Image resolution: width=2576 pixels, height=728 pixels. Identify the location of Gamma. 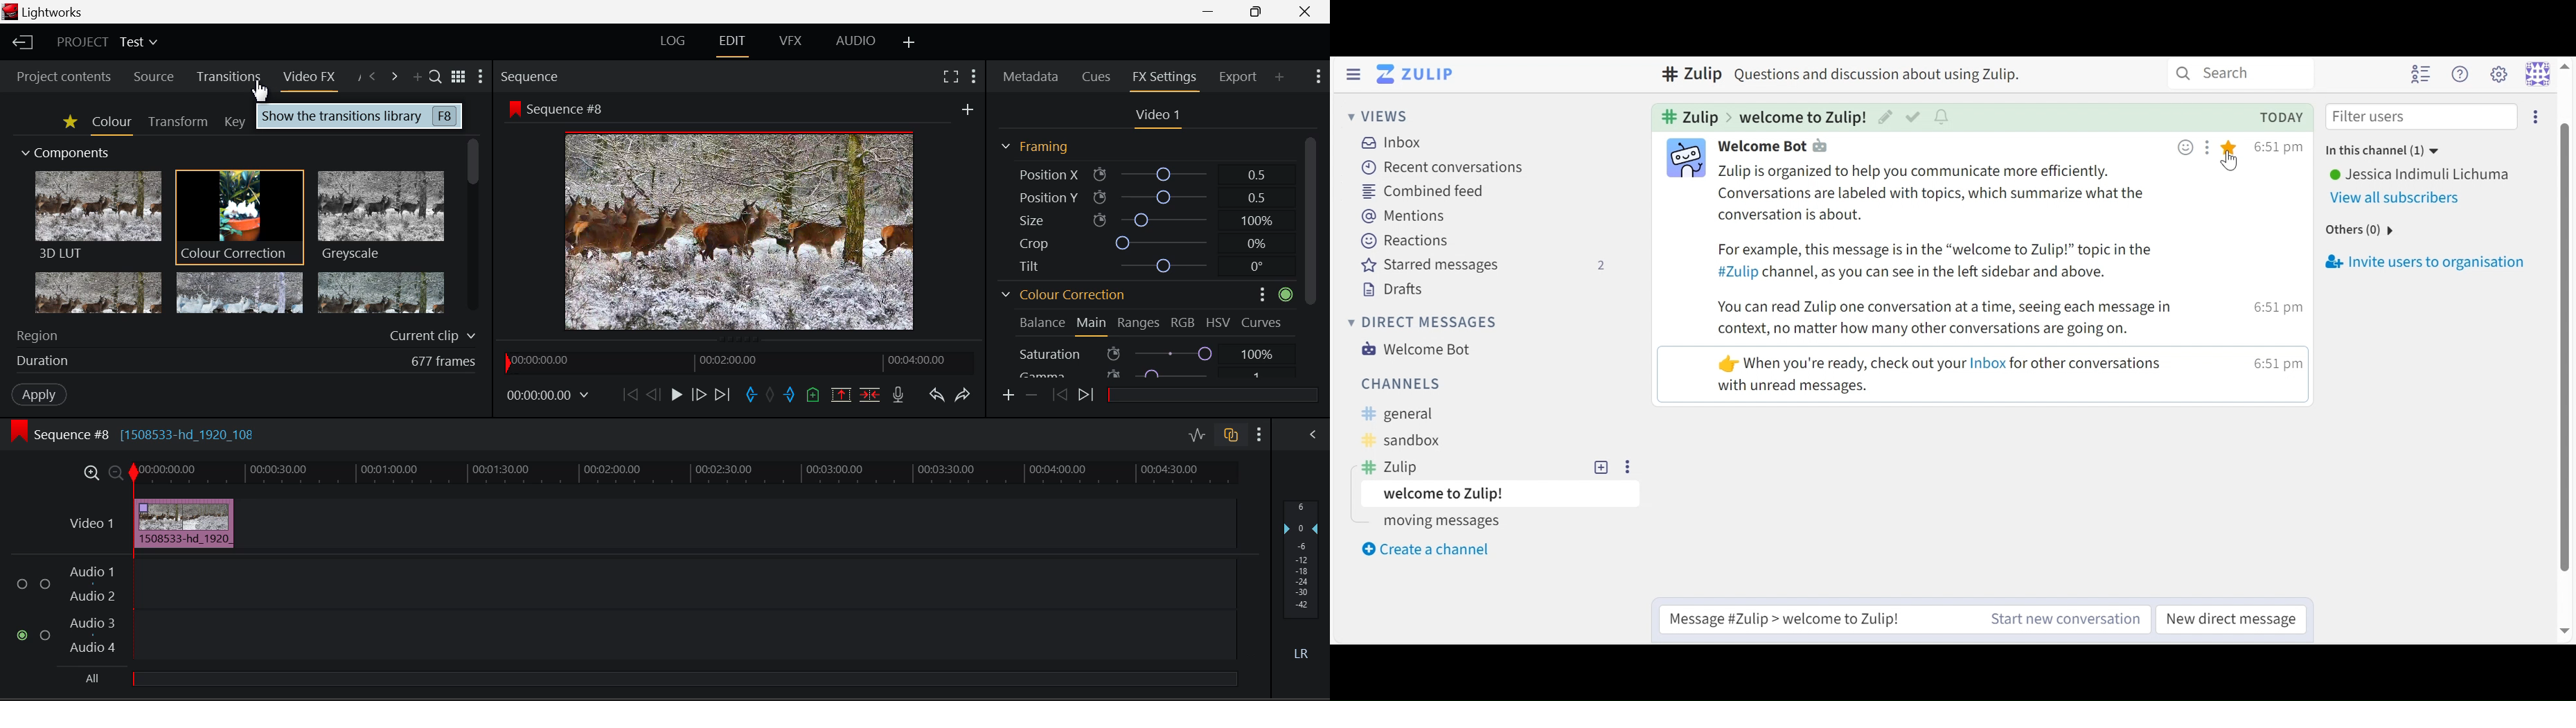
(1142, 373).